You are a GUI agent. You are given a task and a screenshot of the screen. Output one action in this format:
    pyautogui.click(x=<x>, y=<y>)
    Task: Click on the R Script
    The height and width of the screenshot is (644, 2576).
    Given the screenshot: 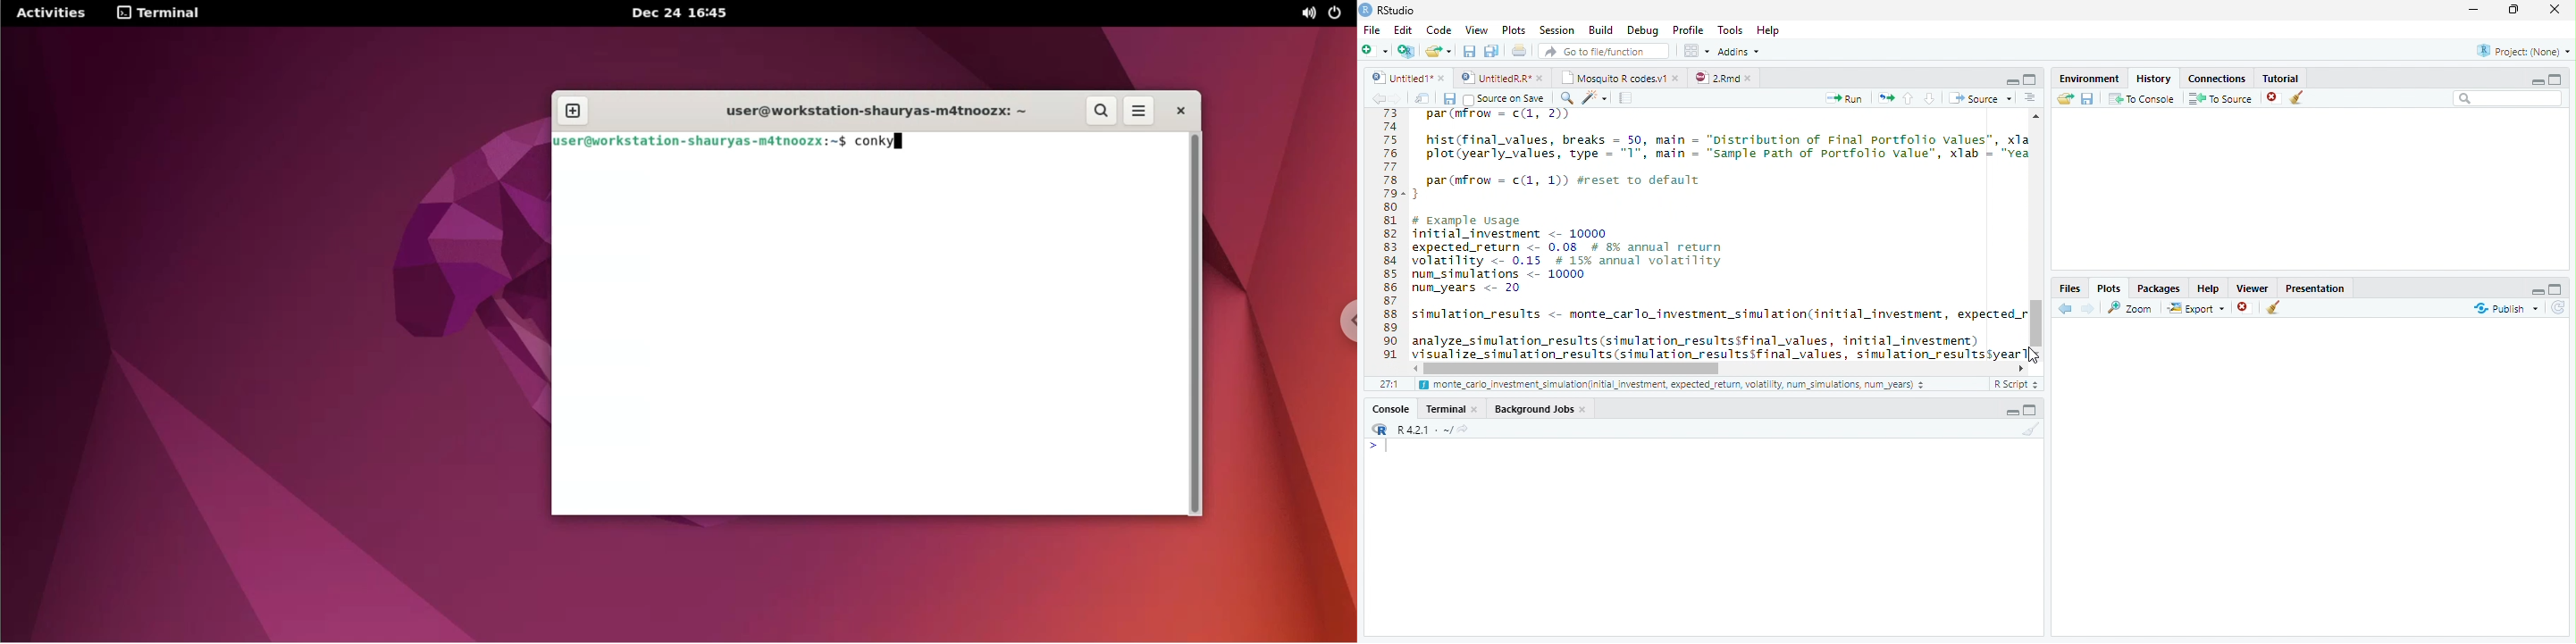 What is the action you would take?
    pyautogui.click(x=2016, y=384)
    